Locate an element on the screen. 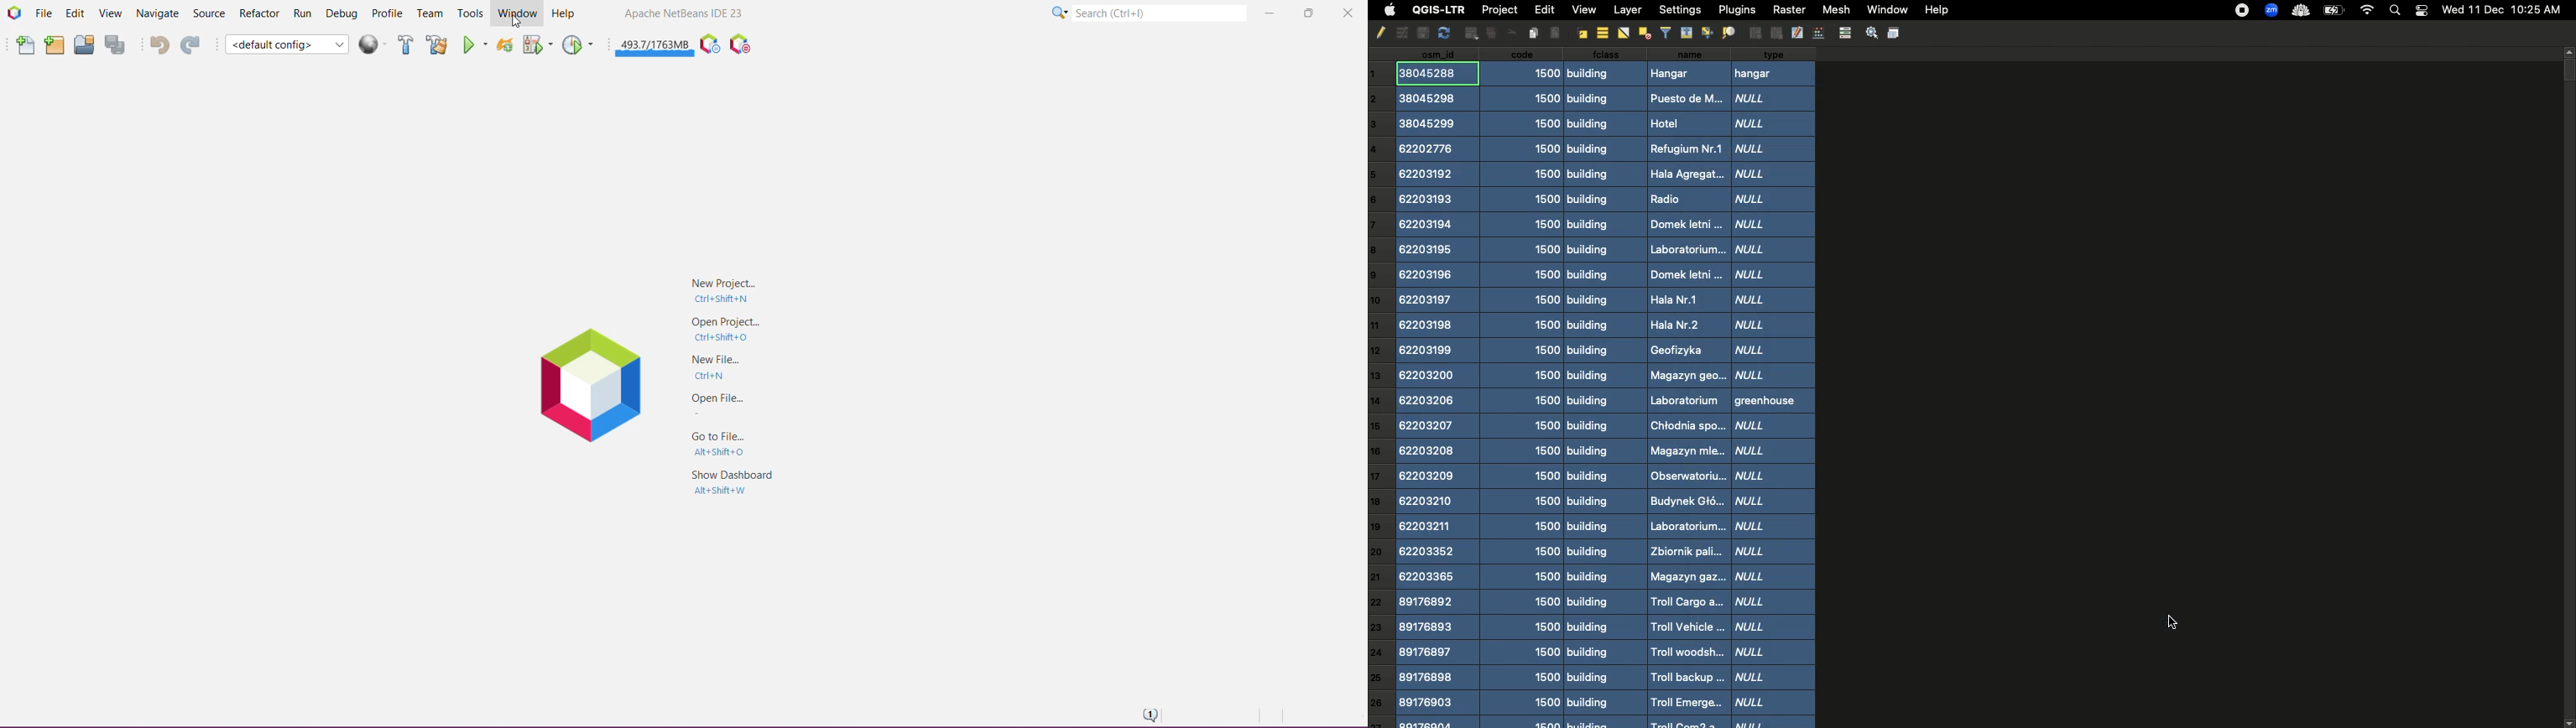 This screenshot has width=2576, height=728. Application Logo is located at coordinates (14, 13).